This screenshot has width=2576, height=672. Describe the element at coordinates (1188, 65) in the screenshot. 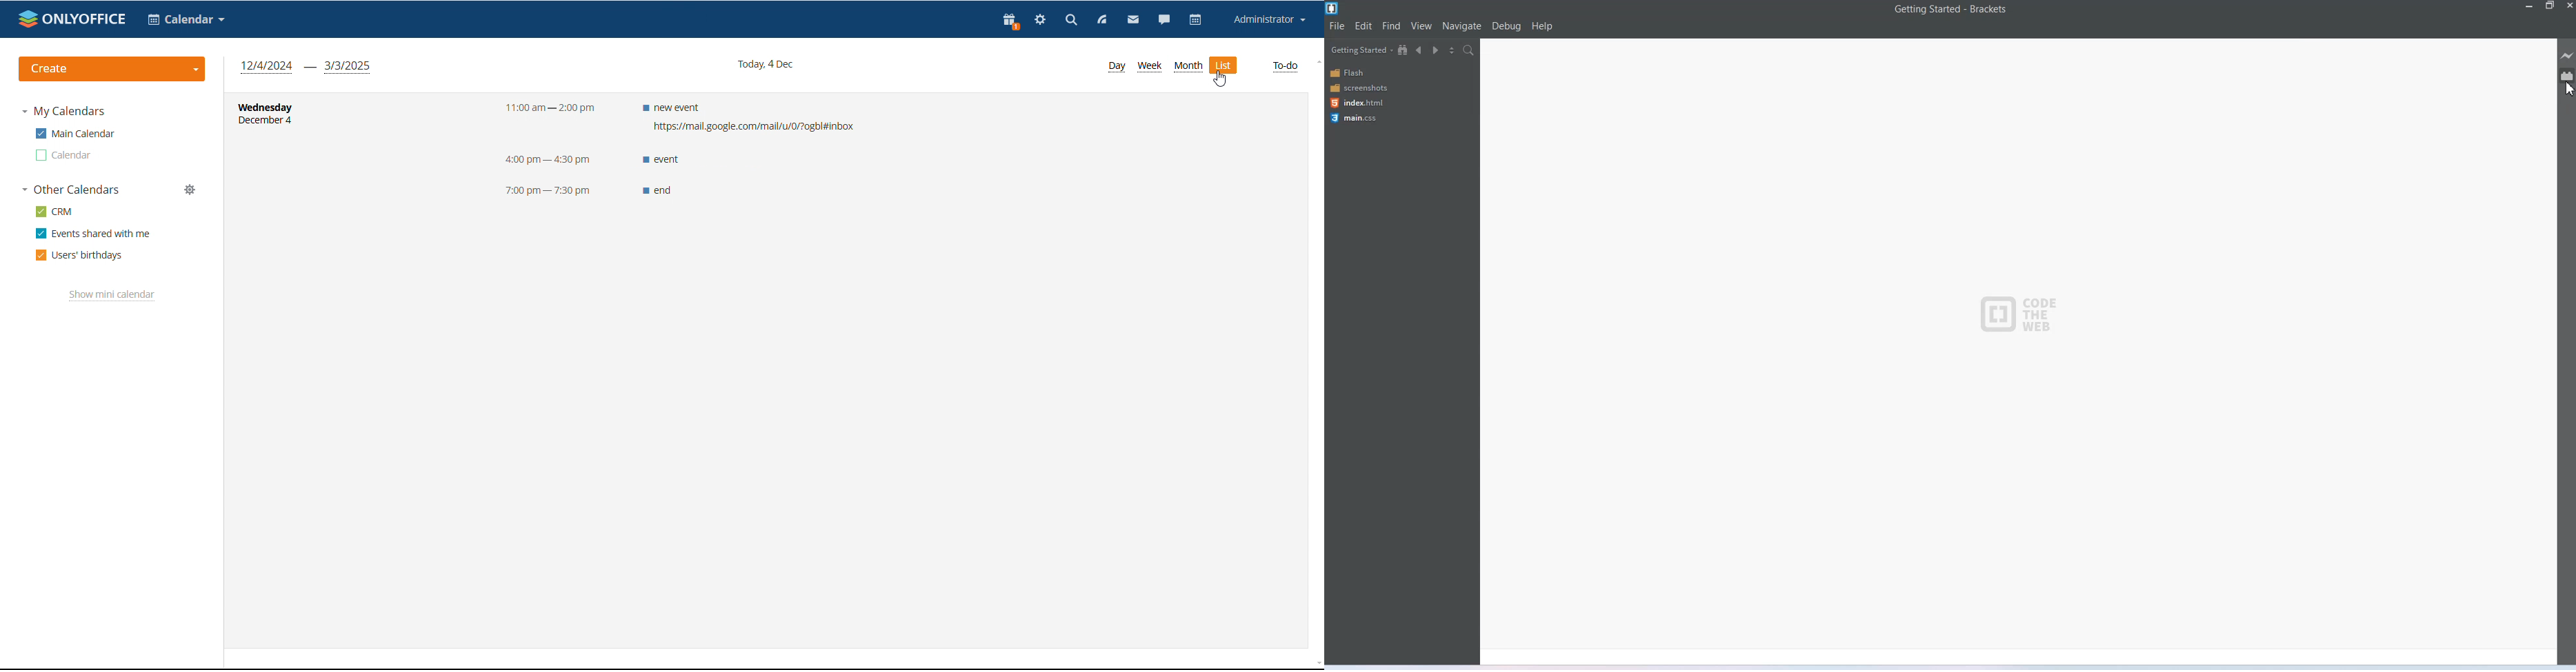

I see `month view` at that location.